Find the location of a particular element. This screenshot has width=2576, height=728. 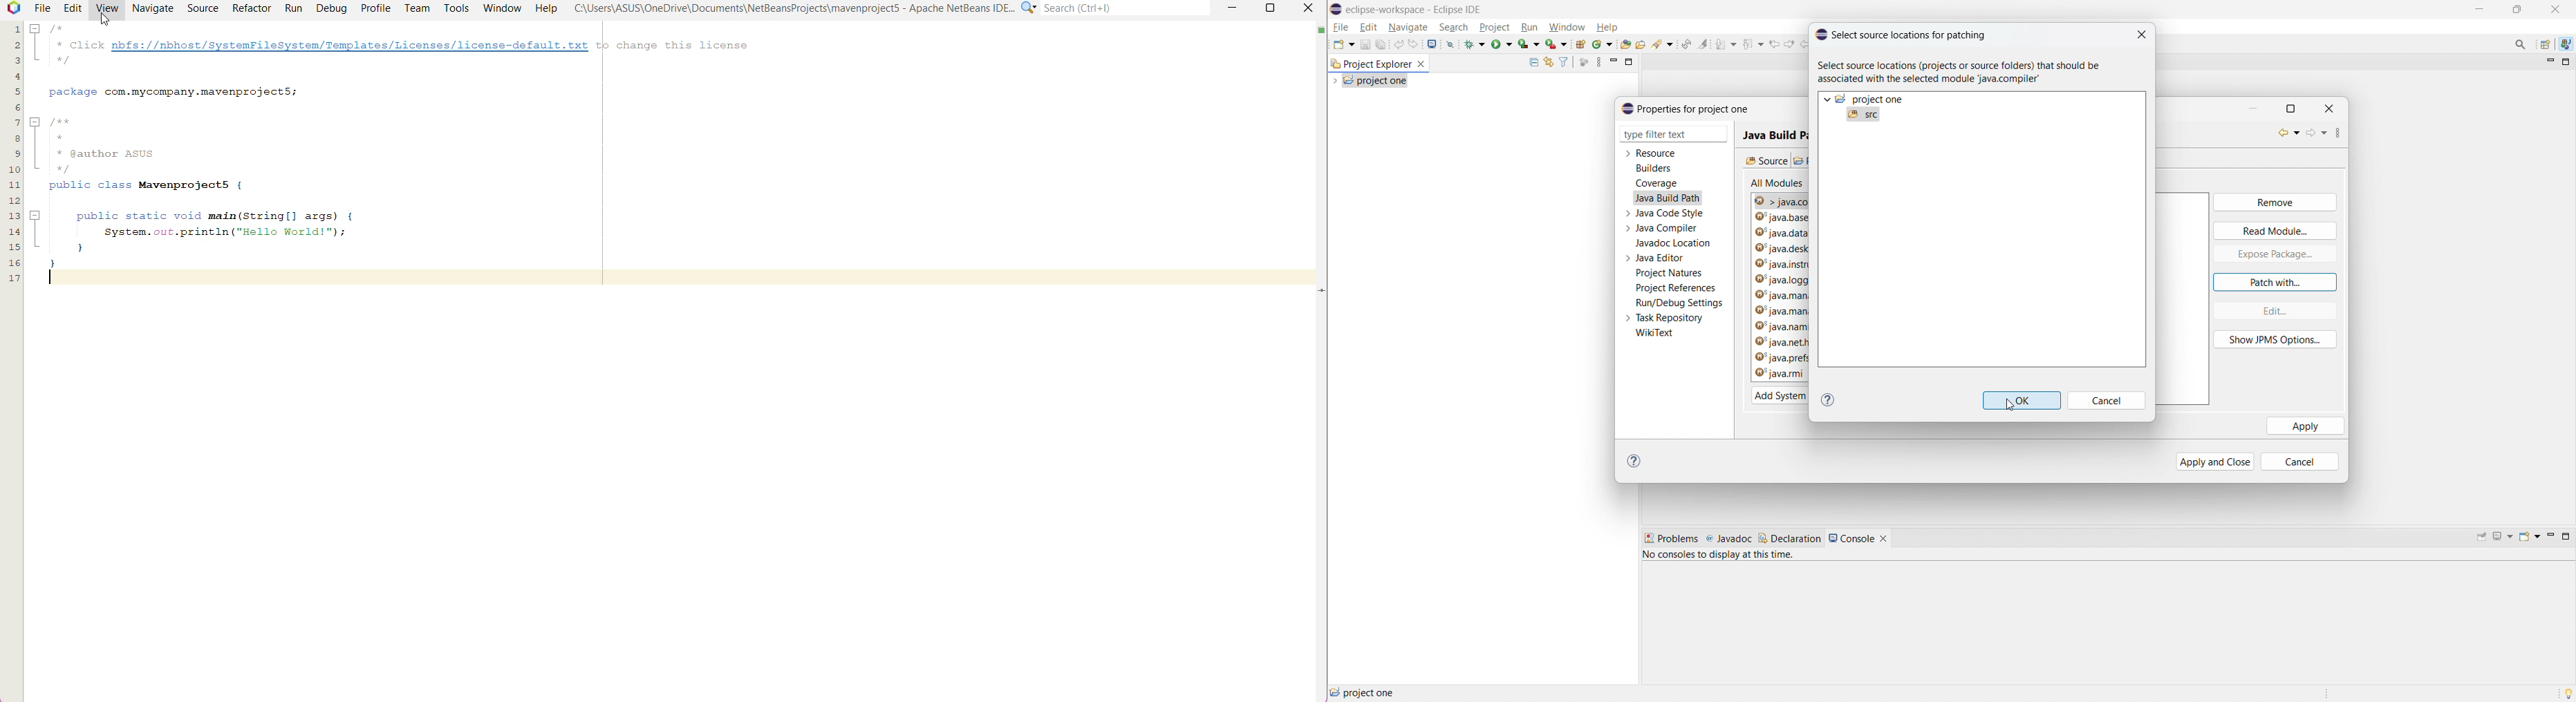

java compiler is located at coordinates (1668, 228).